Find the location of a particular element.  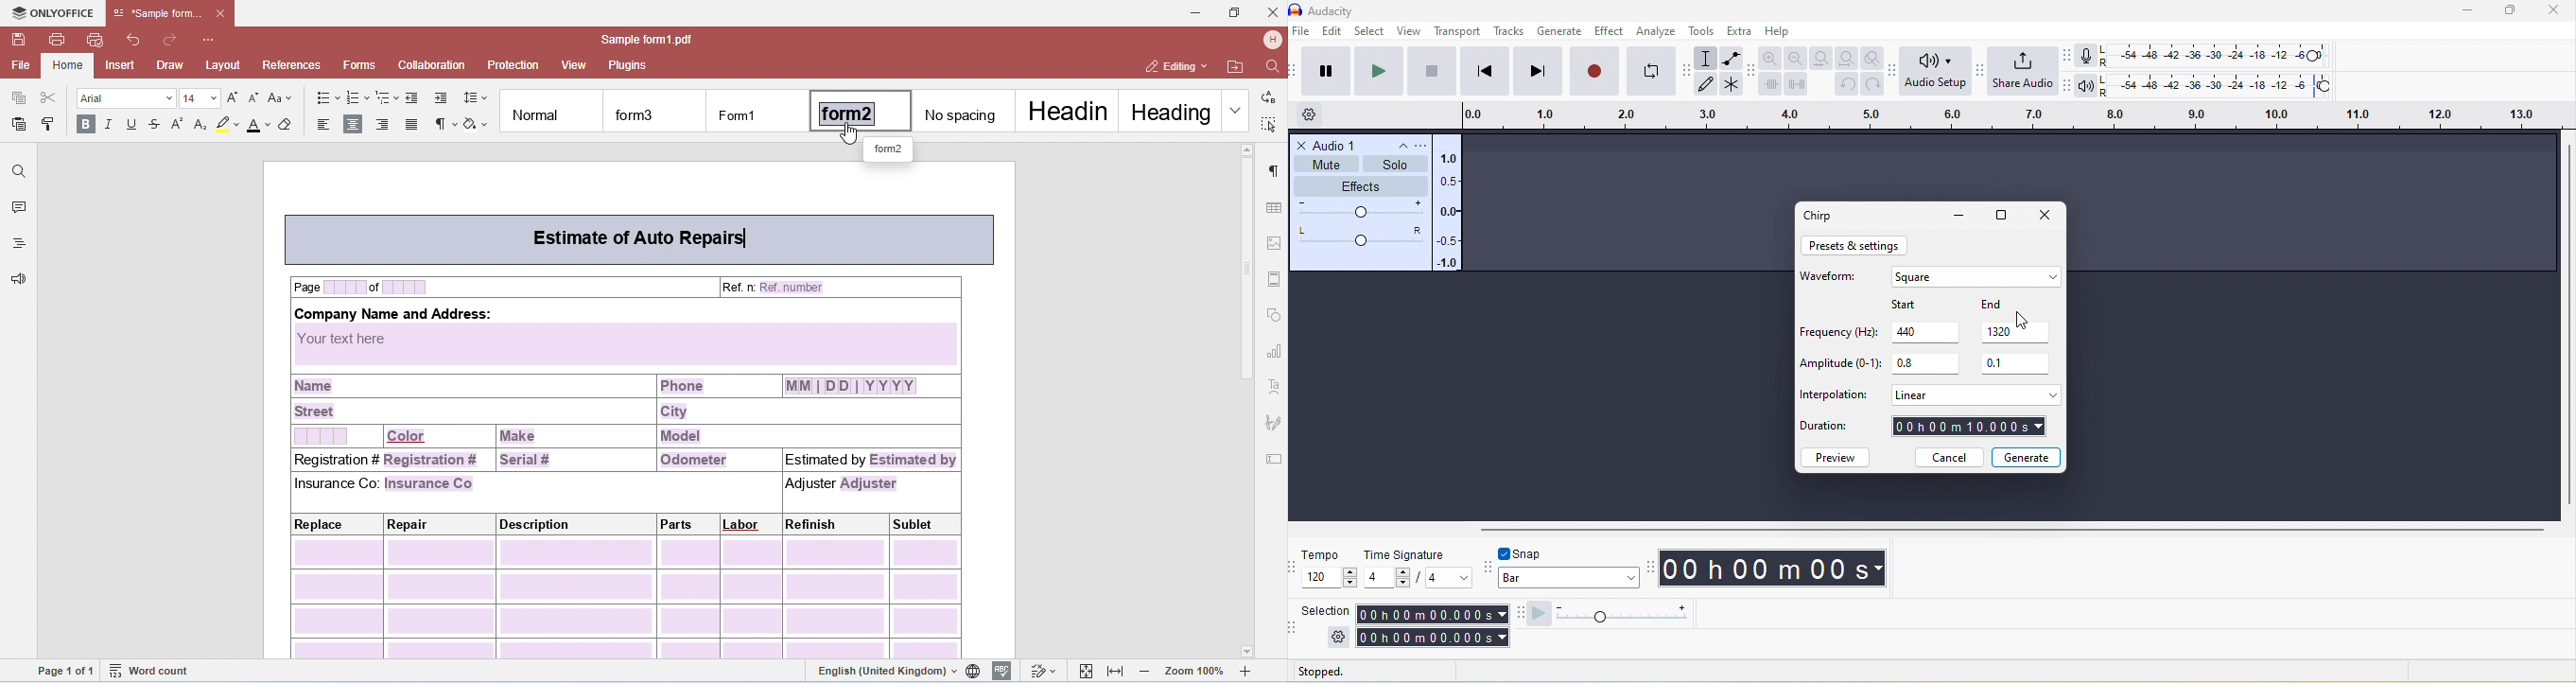

maximize is located at coordinates (2516, 10).